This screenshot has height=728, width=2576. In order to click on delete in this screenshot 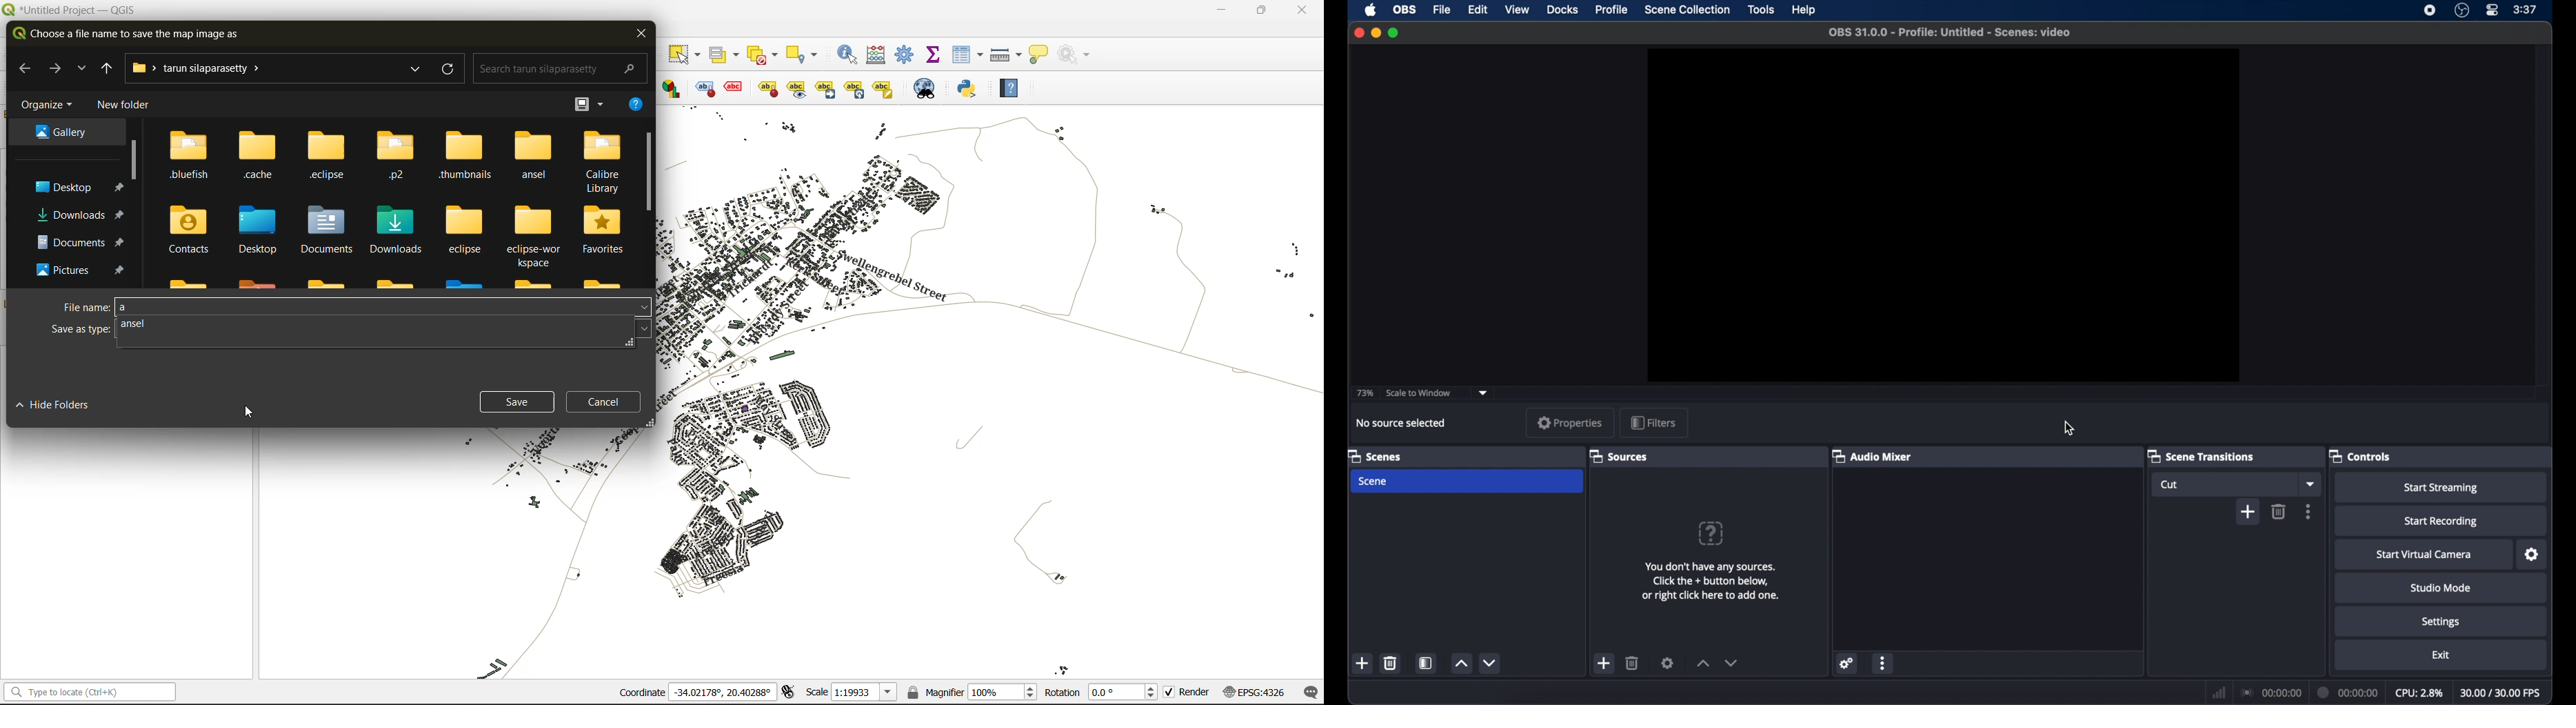, I will do `click(1633, 663)`.